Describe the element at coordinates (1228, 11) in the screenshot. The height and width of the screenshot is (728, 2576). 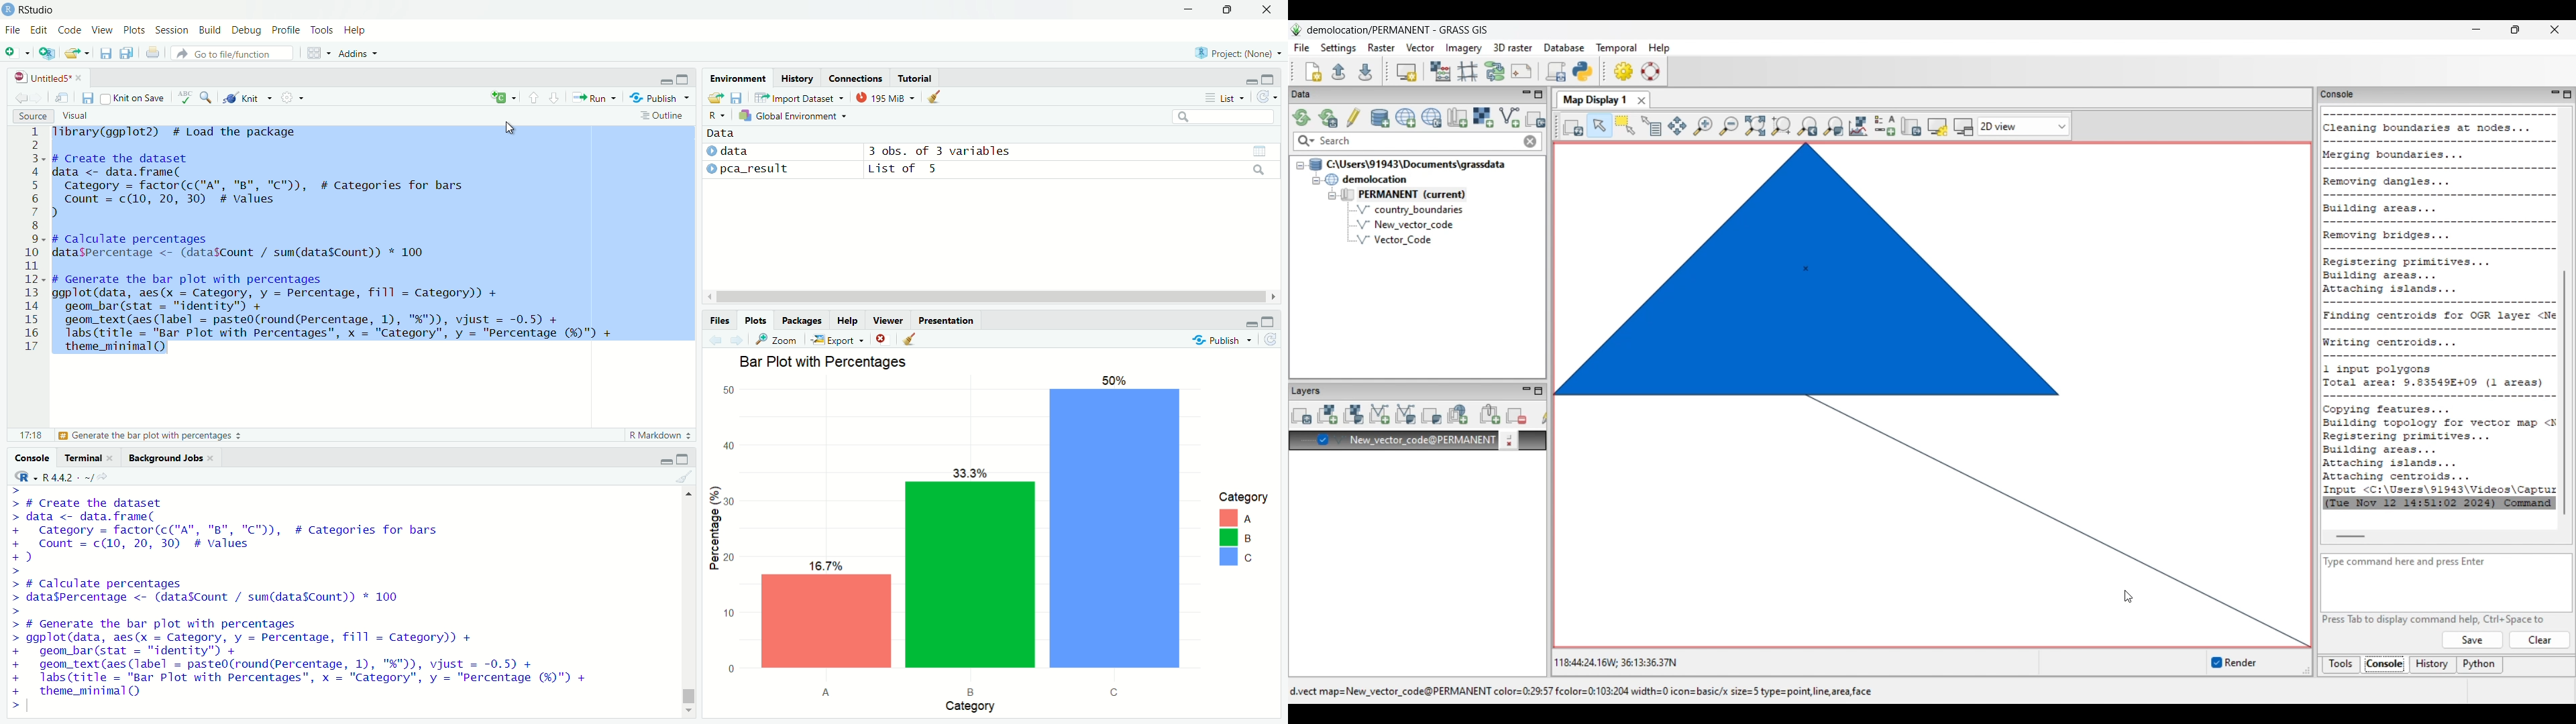
I see `maximize` at that location.